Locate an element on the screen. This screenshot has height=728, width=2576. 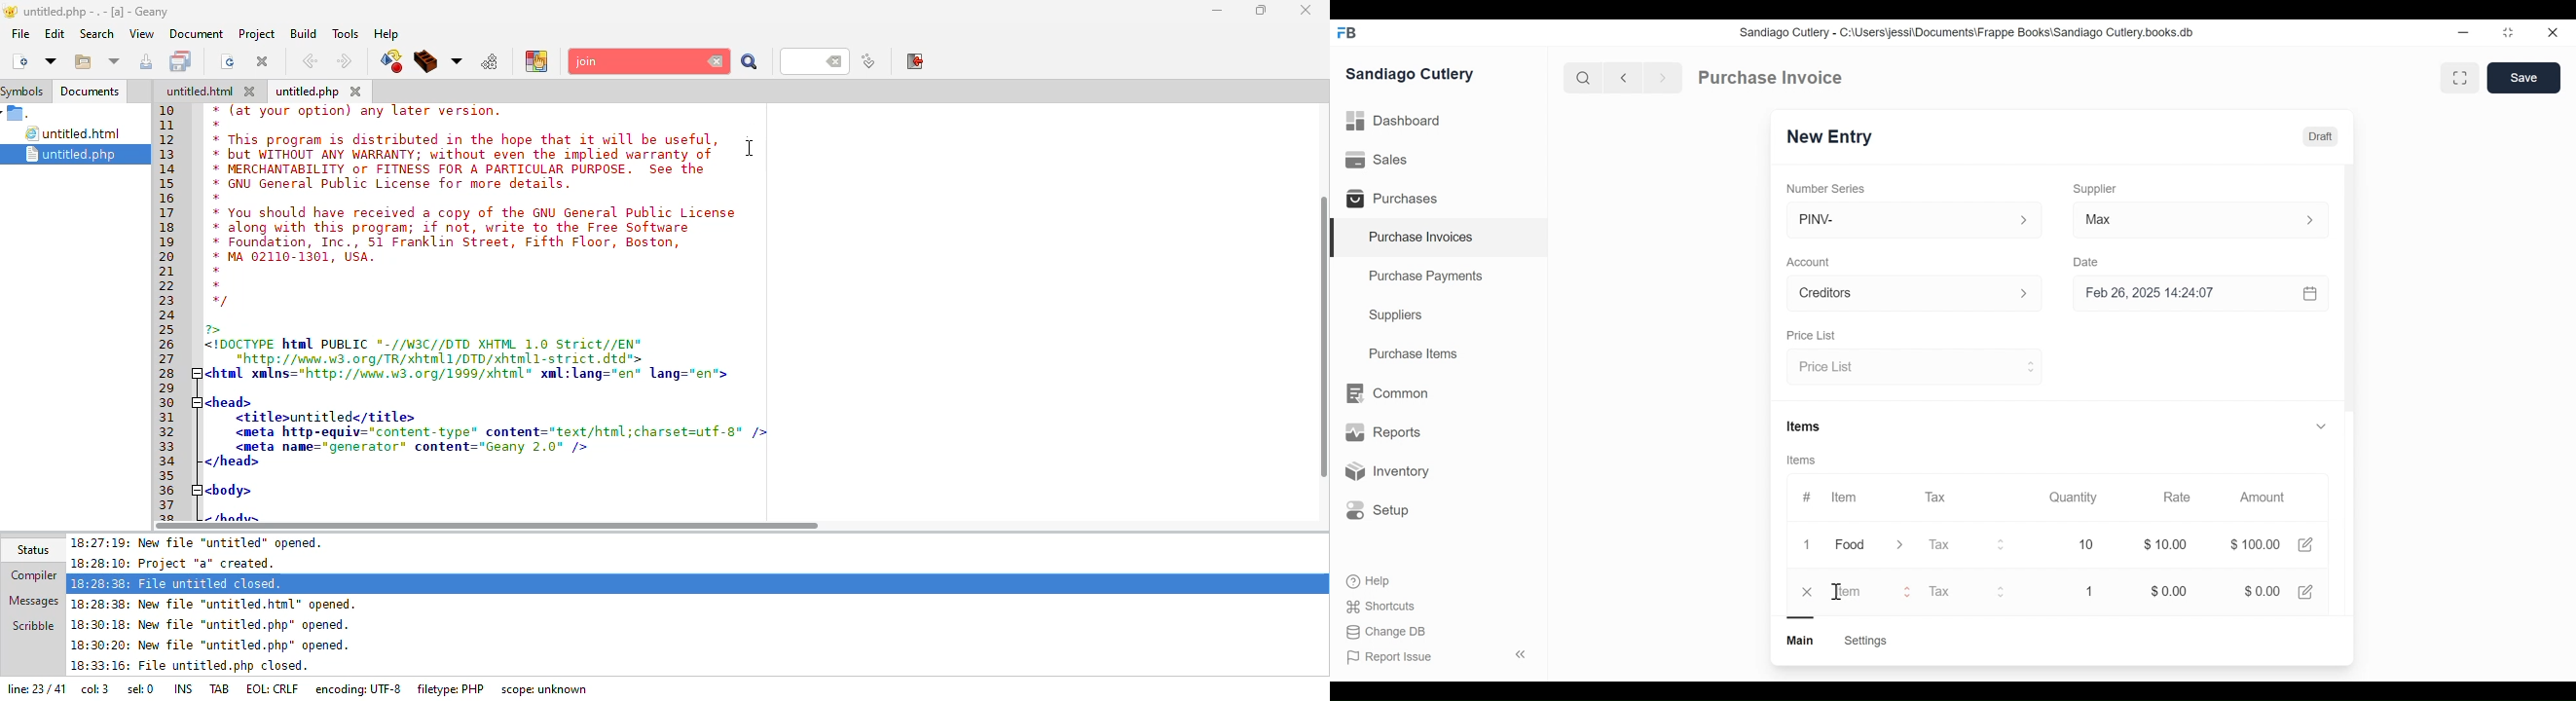
Purchases is located at coordinates (1397, 201).